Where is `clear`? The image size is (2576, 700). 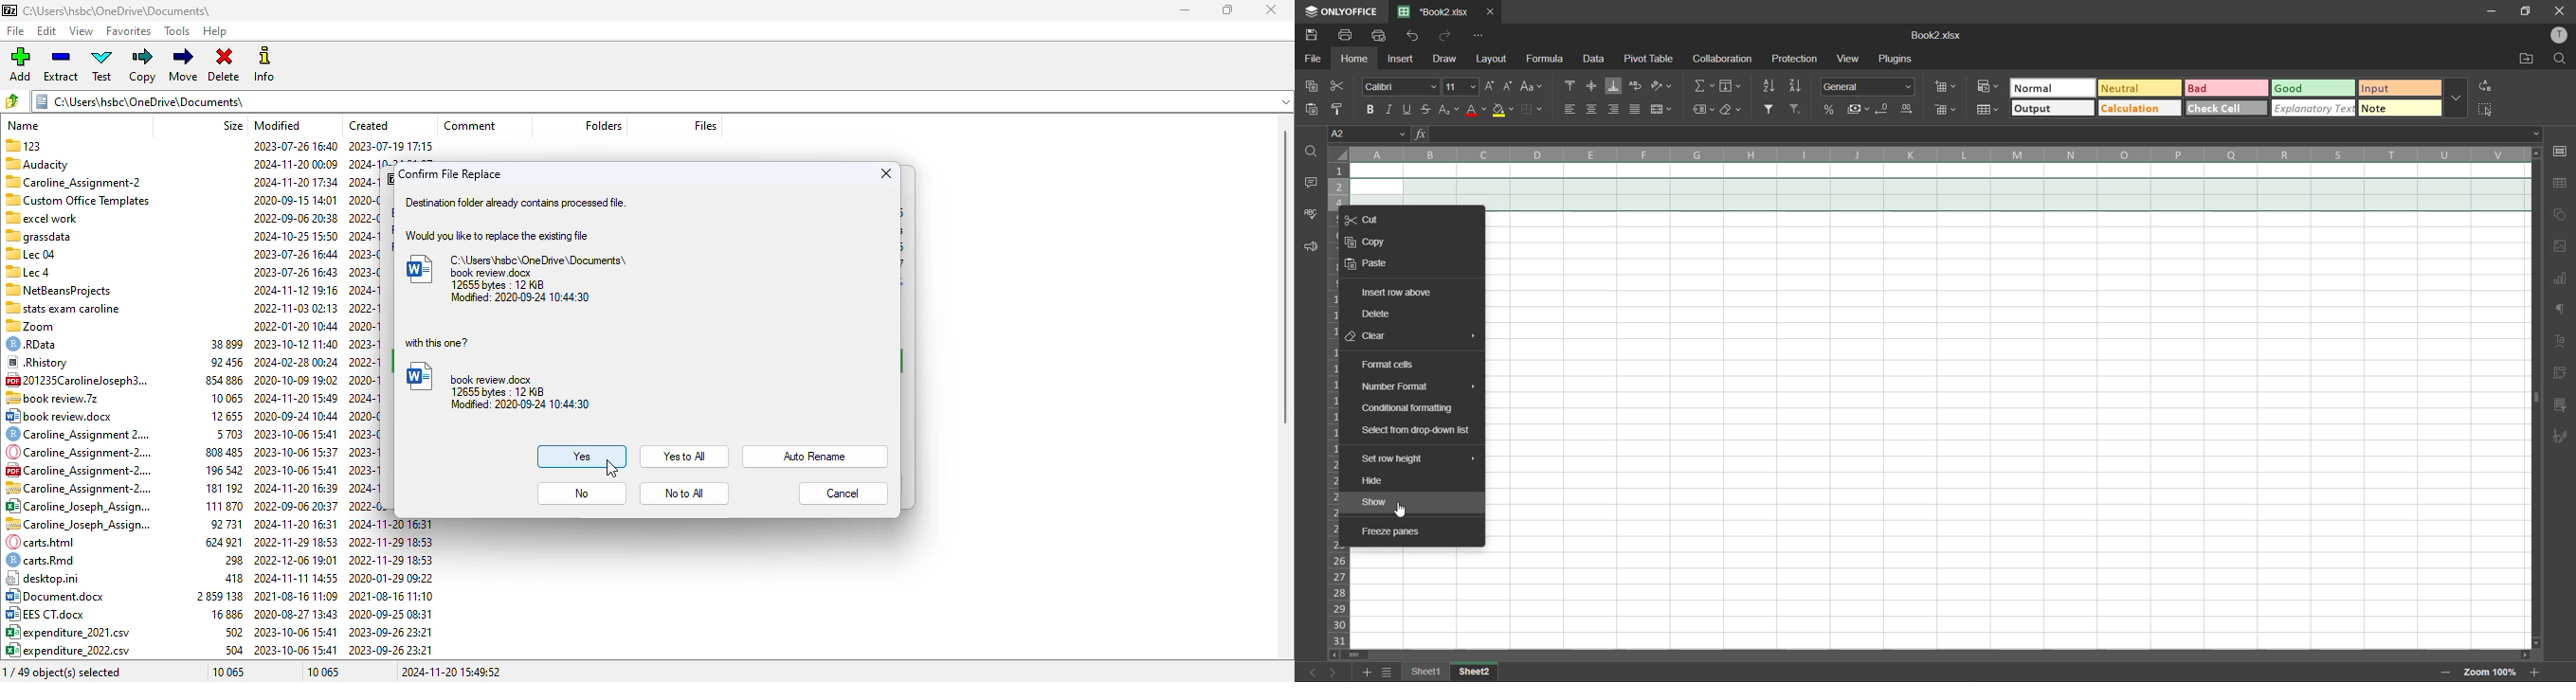
clear is located at coordinates (1368, 335).